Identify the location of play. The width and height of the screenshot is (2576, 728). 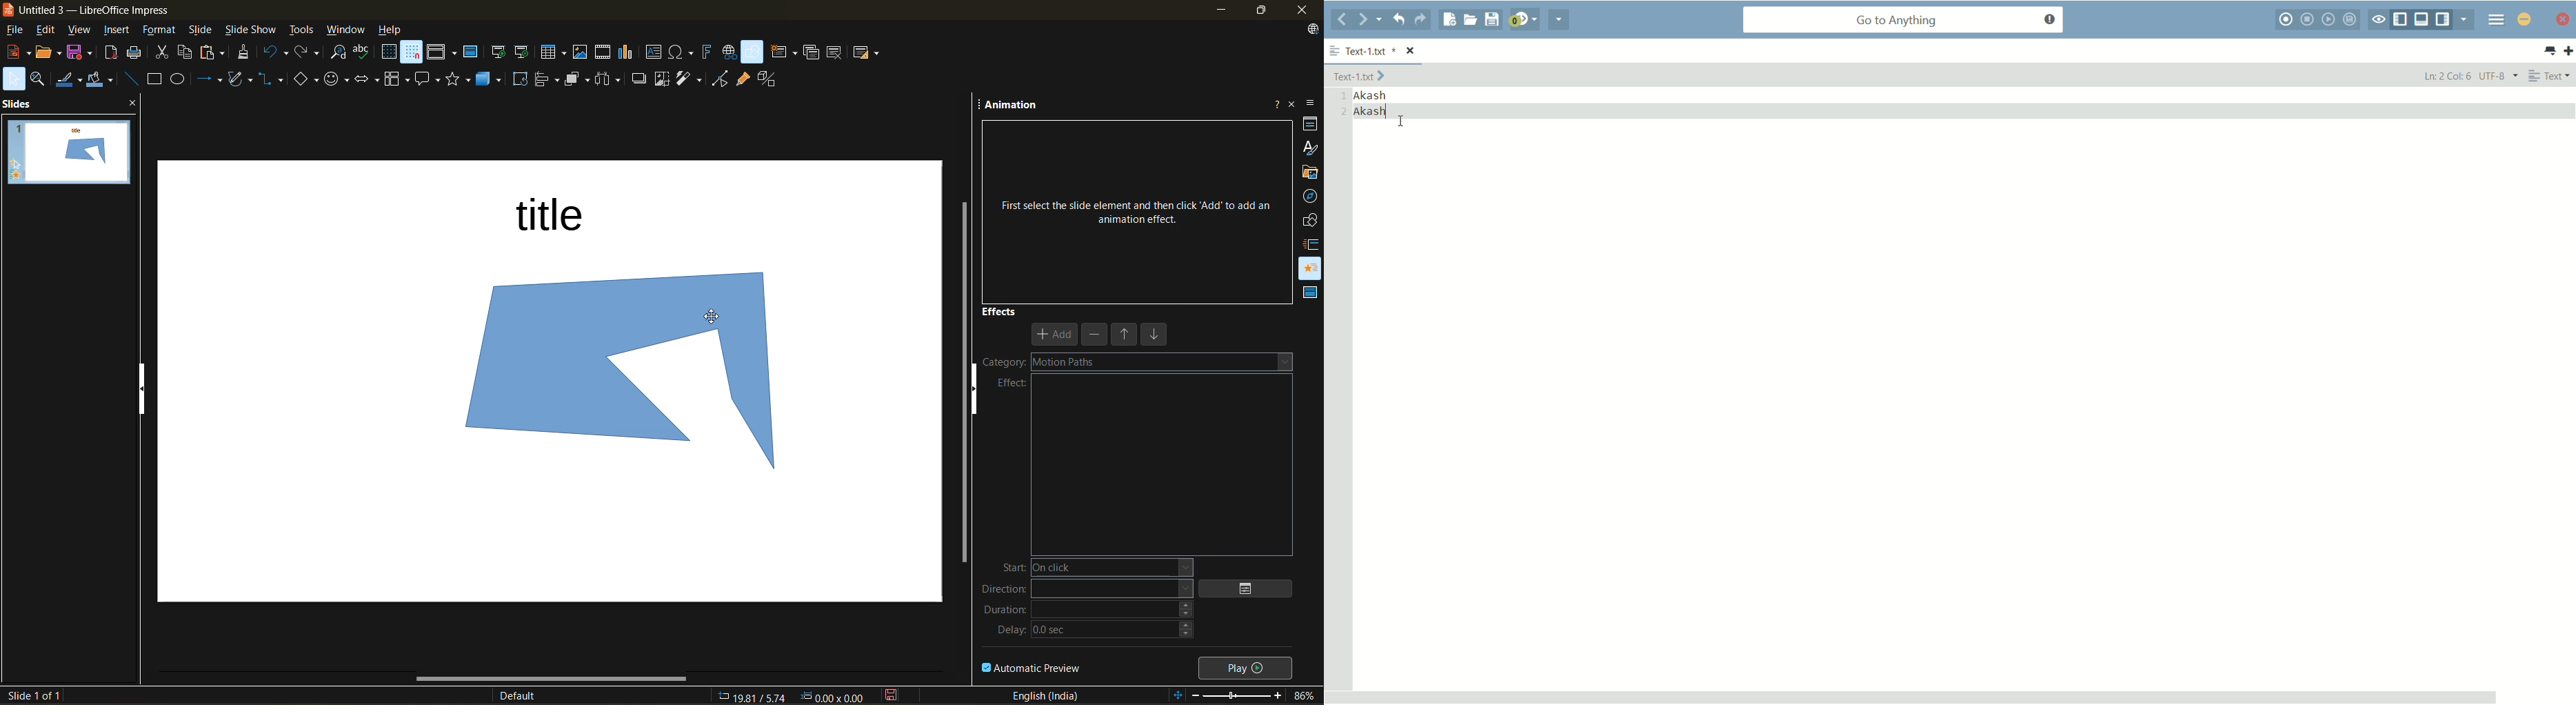
(1249, 666).